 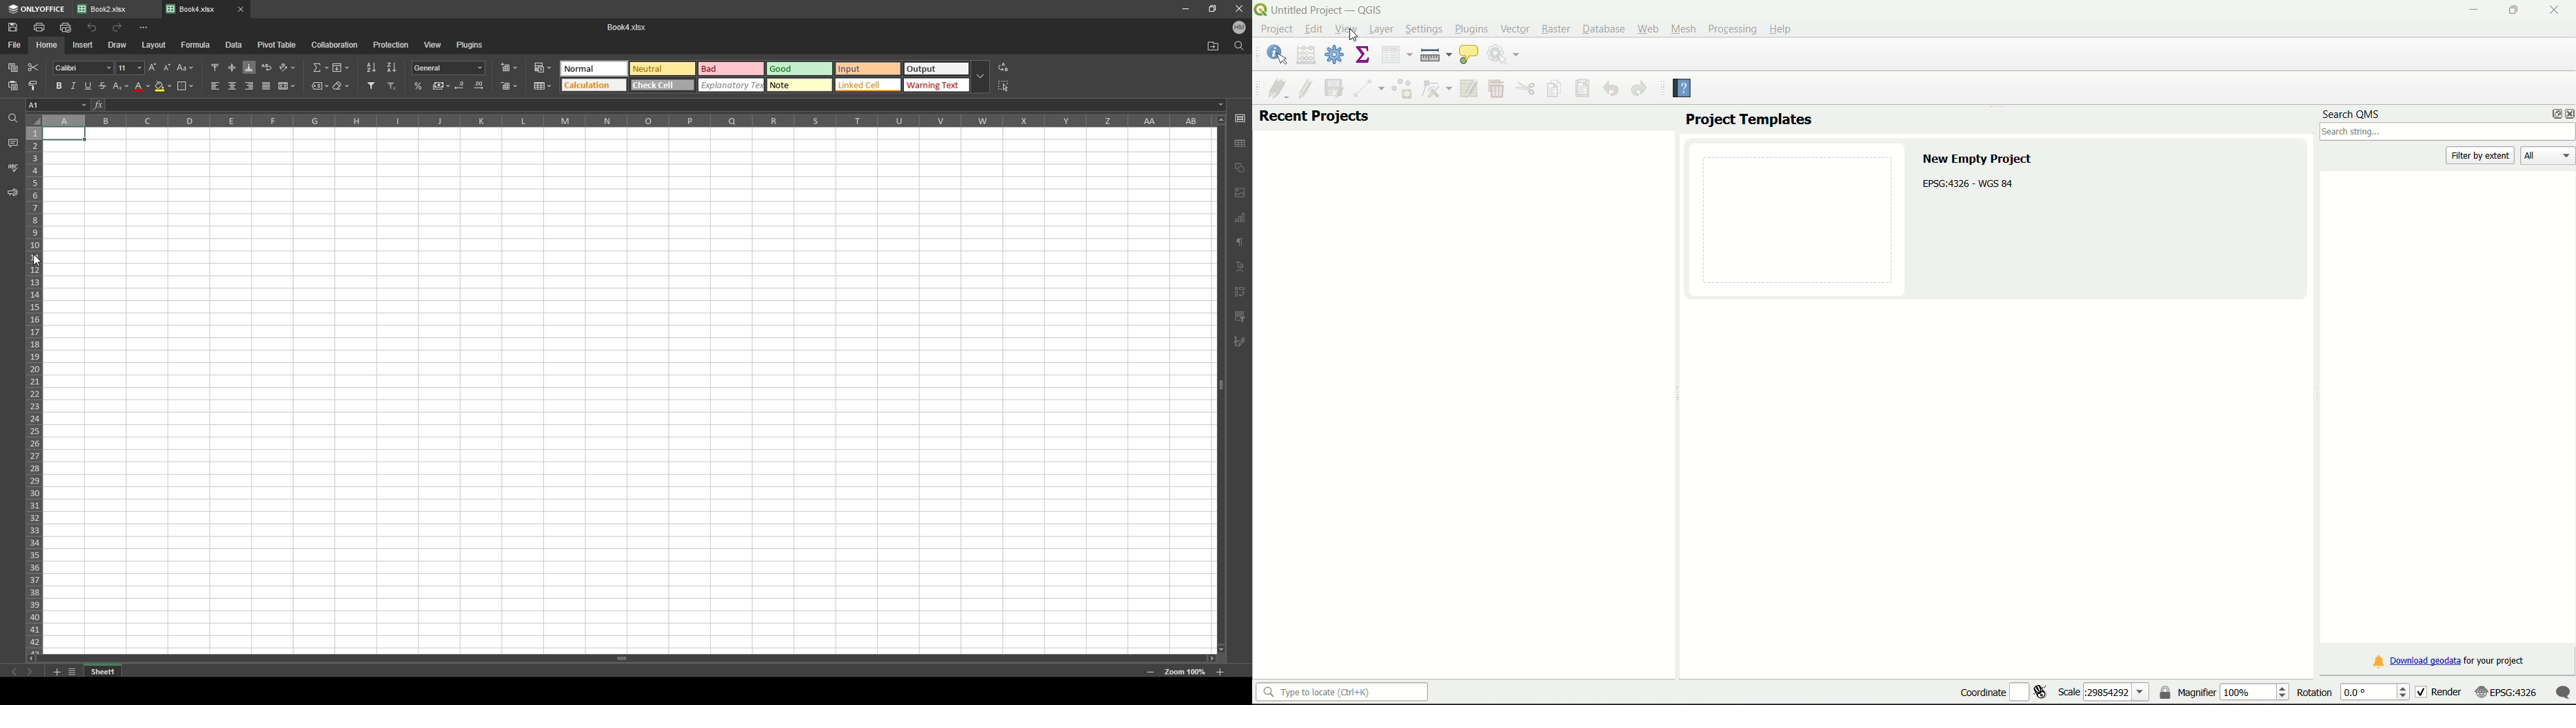 I want to click on justify, so click(x=267, y=86).